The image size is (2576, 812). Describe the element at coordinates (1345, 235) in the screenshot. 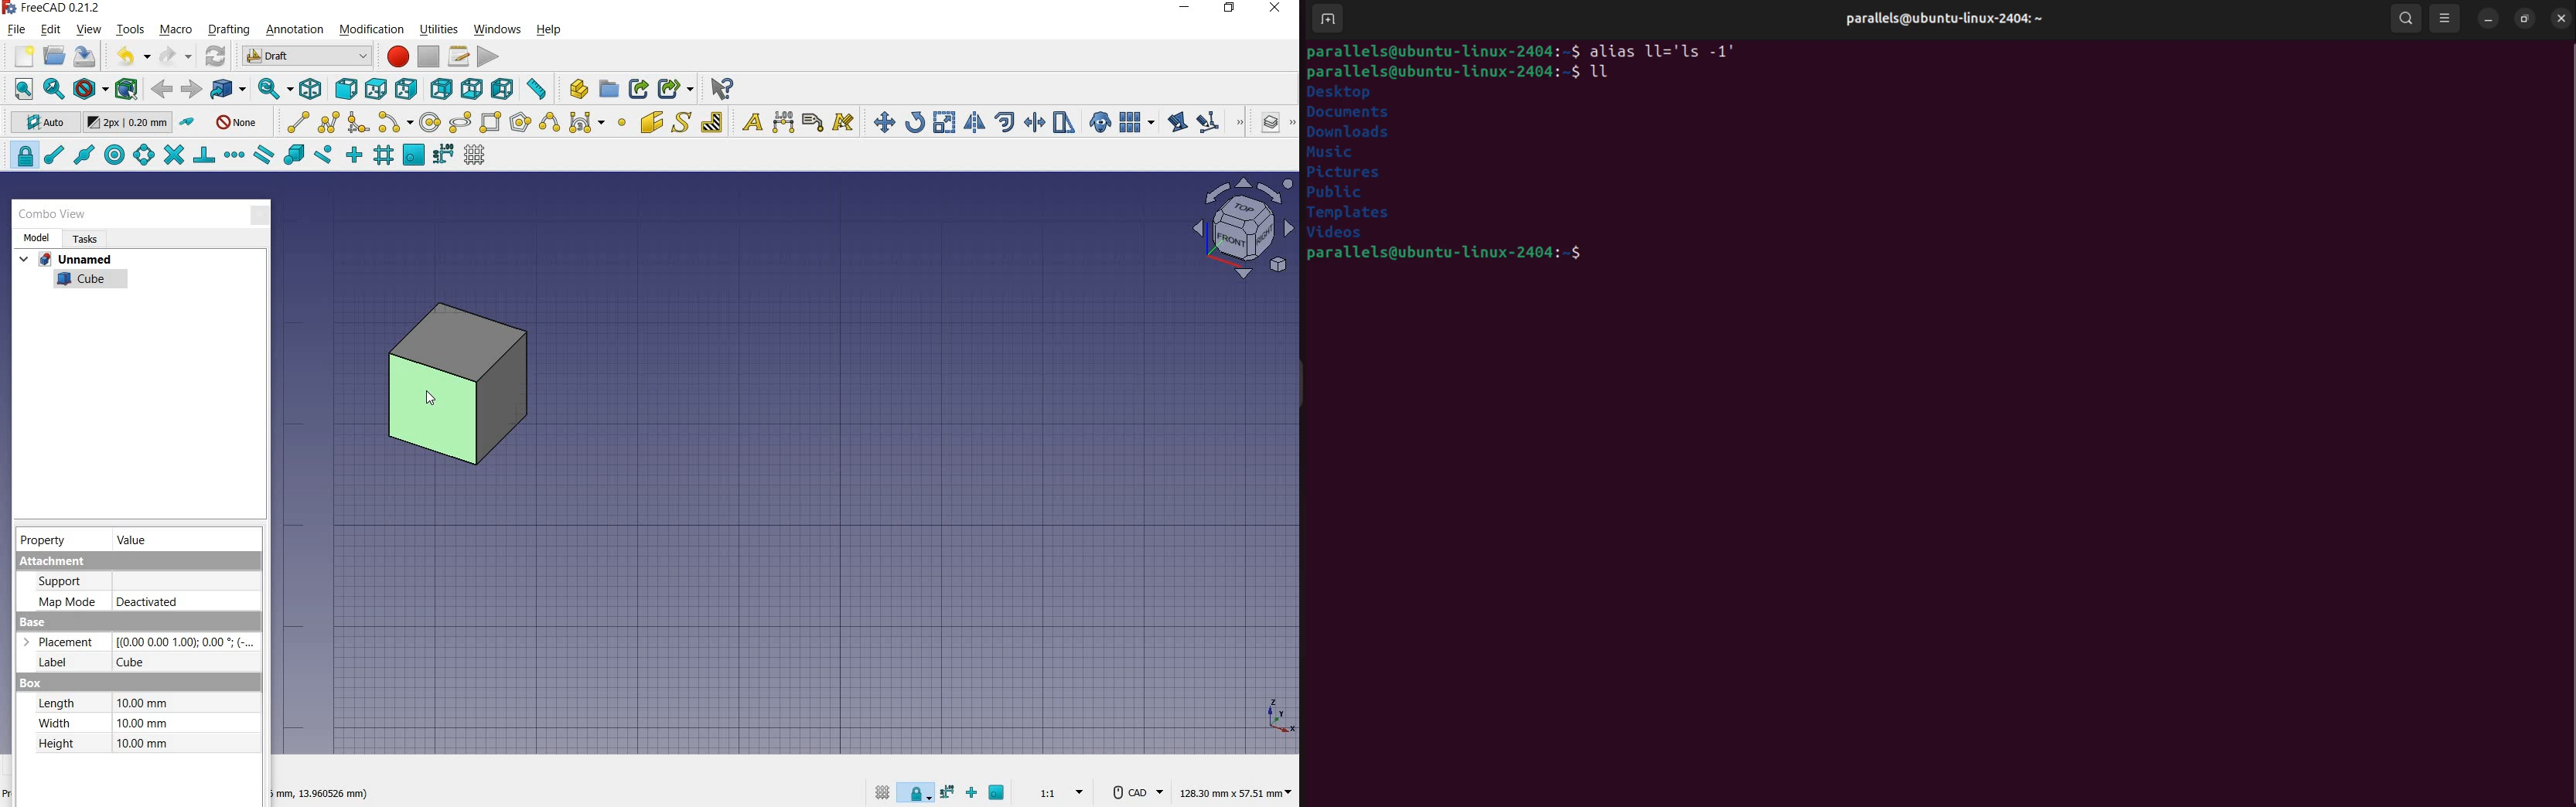

I see `videos` at that location.